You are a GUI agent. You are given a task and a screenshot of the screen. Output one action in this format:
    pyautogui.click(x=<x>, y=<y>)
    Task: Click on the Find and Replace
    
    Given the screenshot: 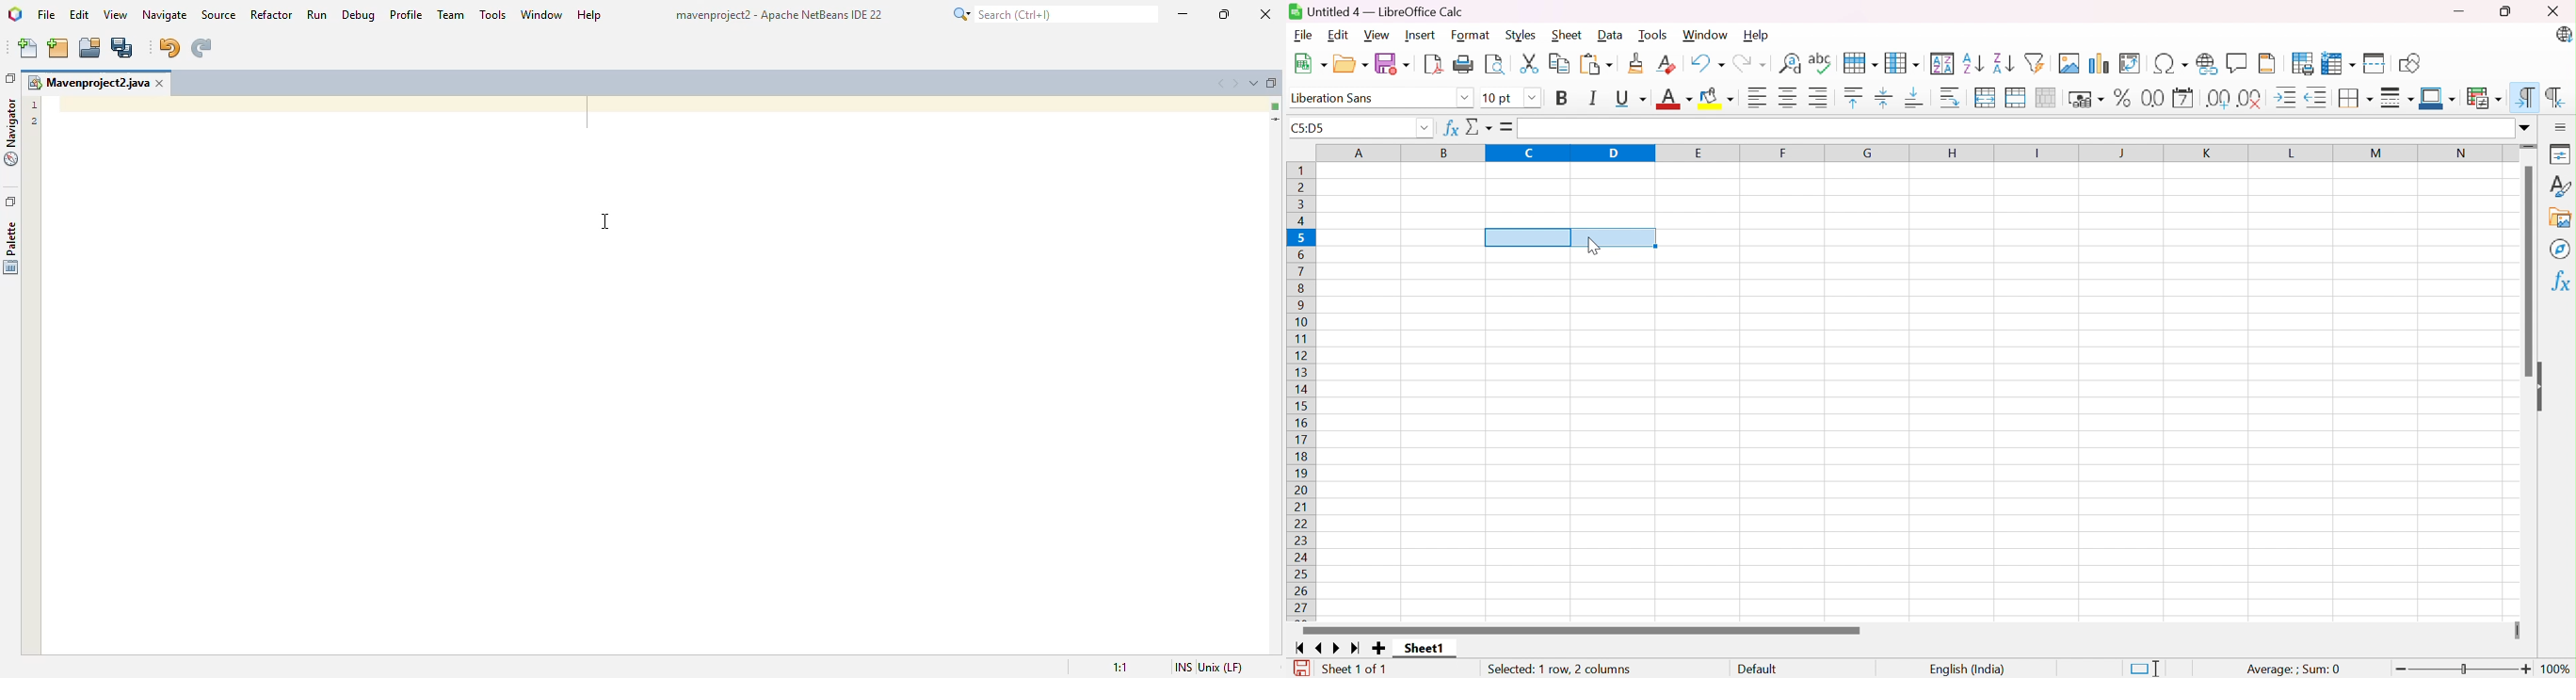 What is the action you would take?
    pyautogui.click(x=1791, y=63)
    